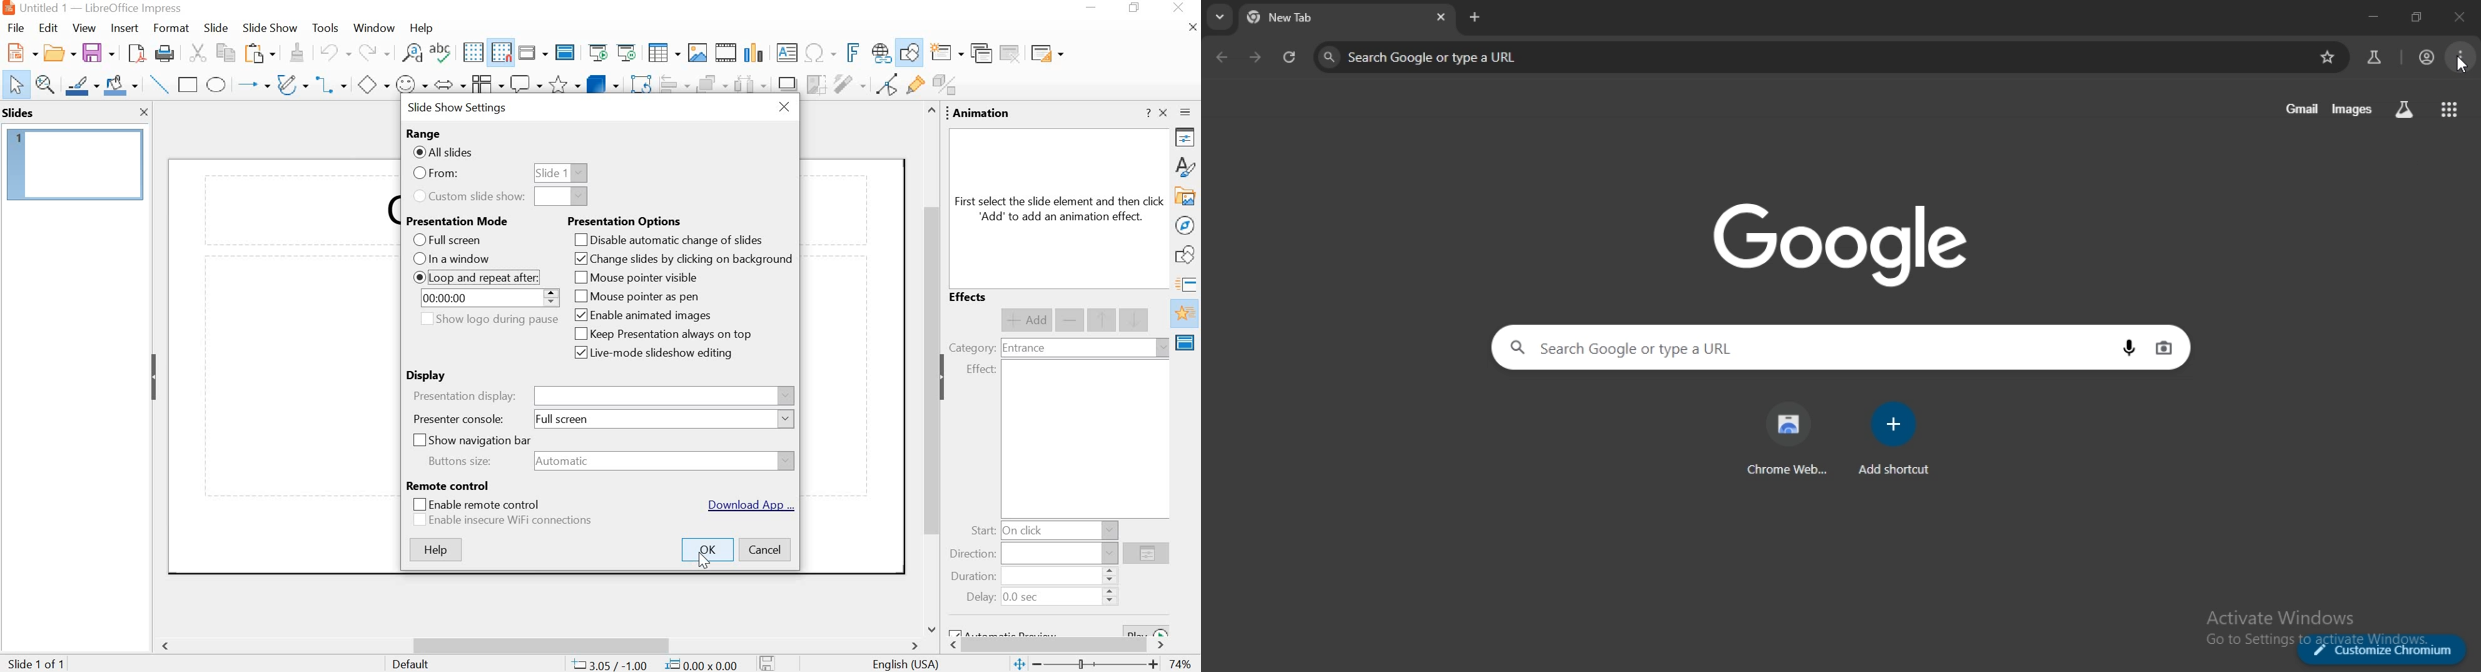  Describe the element at coordinates (1188, 140) in the screenshot. I see `properties` at that location.